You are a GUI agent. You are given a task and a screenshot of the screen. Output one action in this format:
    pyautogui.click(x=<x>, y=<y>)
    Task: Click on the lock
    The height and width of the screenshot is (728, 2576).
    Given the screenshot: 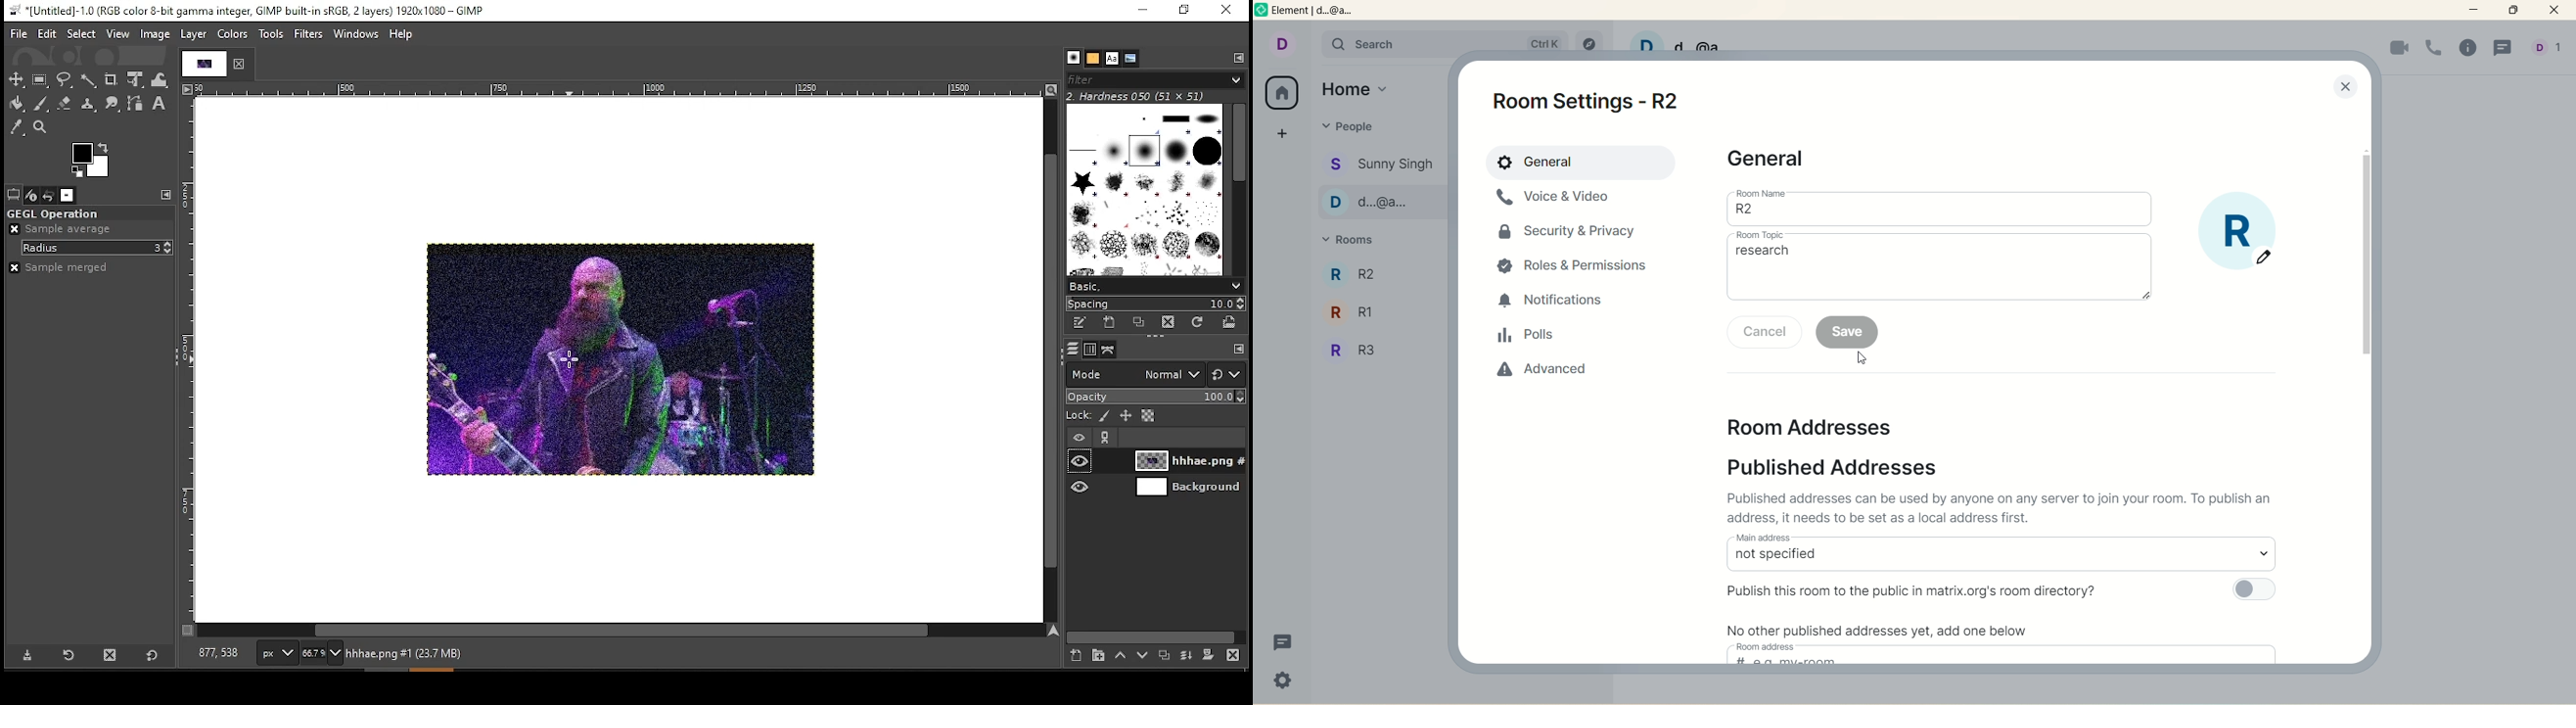 What is the action you would take?
    pyautogui.click(x=1077, y=416)
    